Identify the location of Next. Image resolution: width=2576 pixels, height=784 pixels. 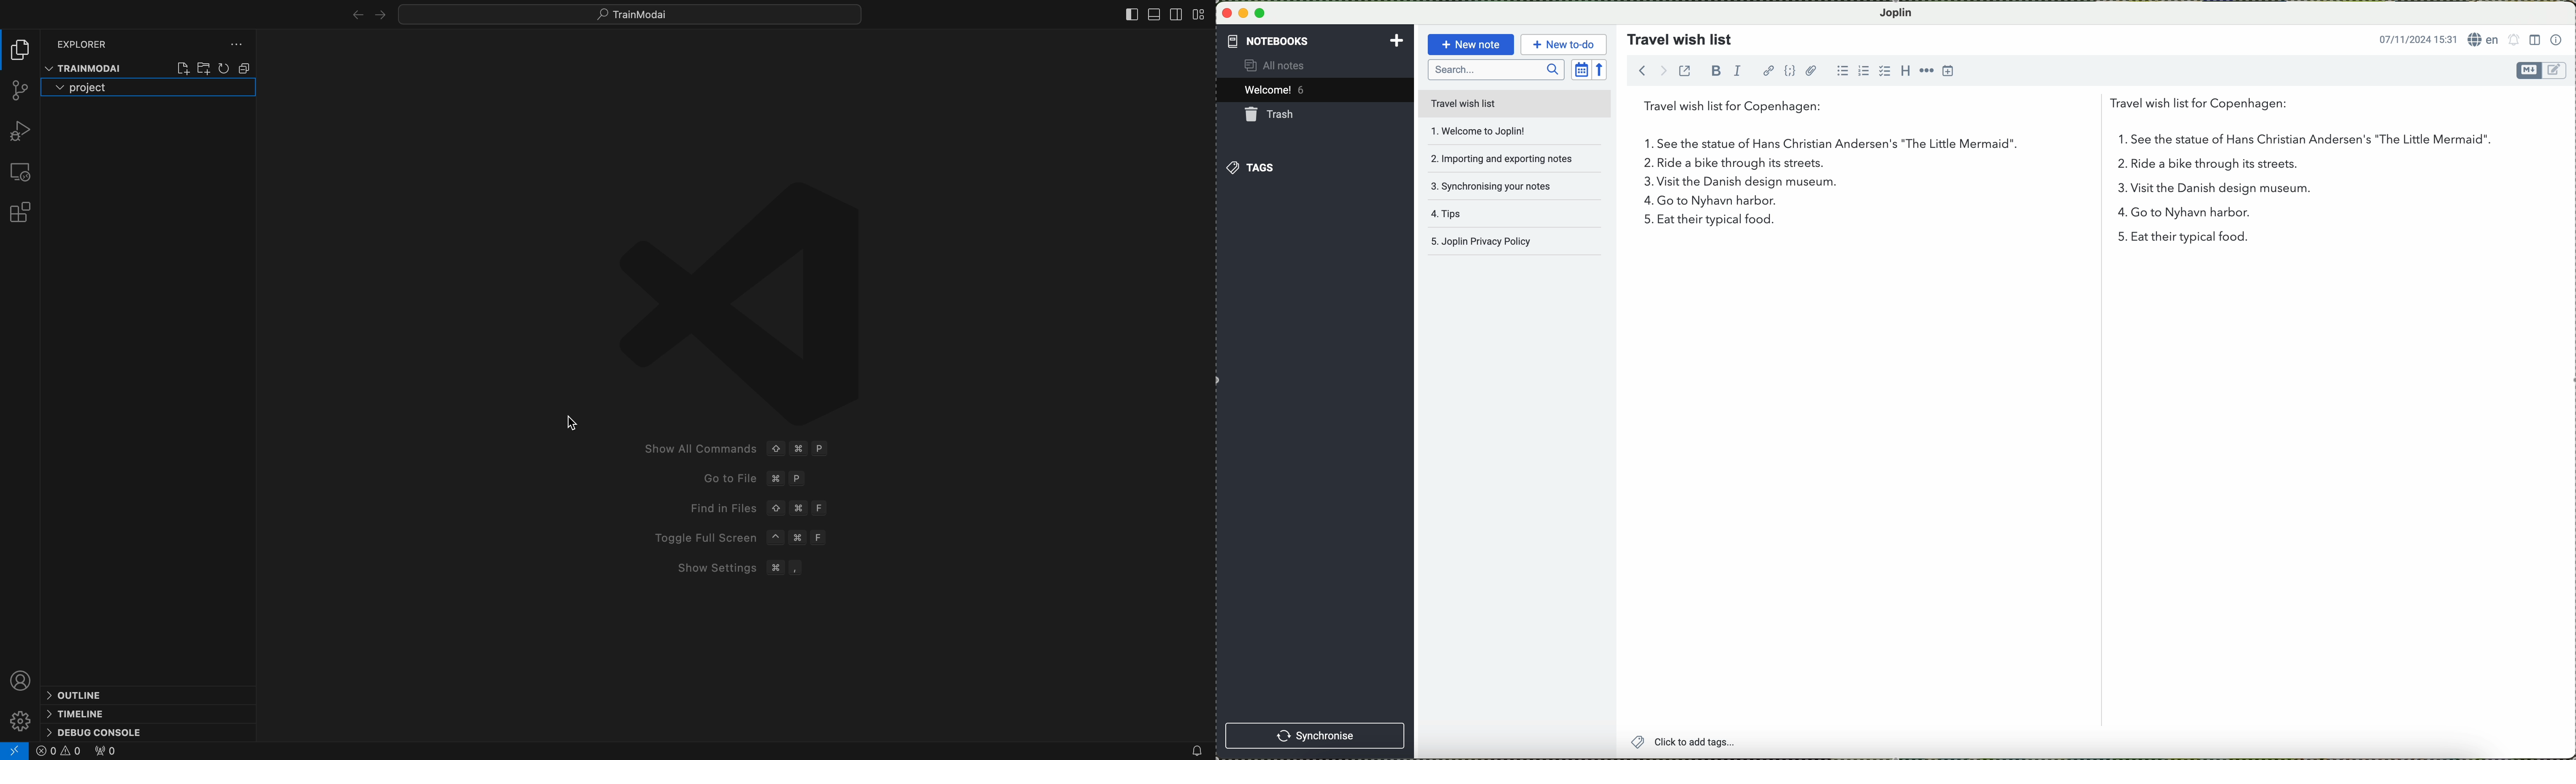
(380, 15).